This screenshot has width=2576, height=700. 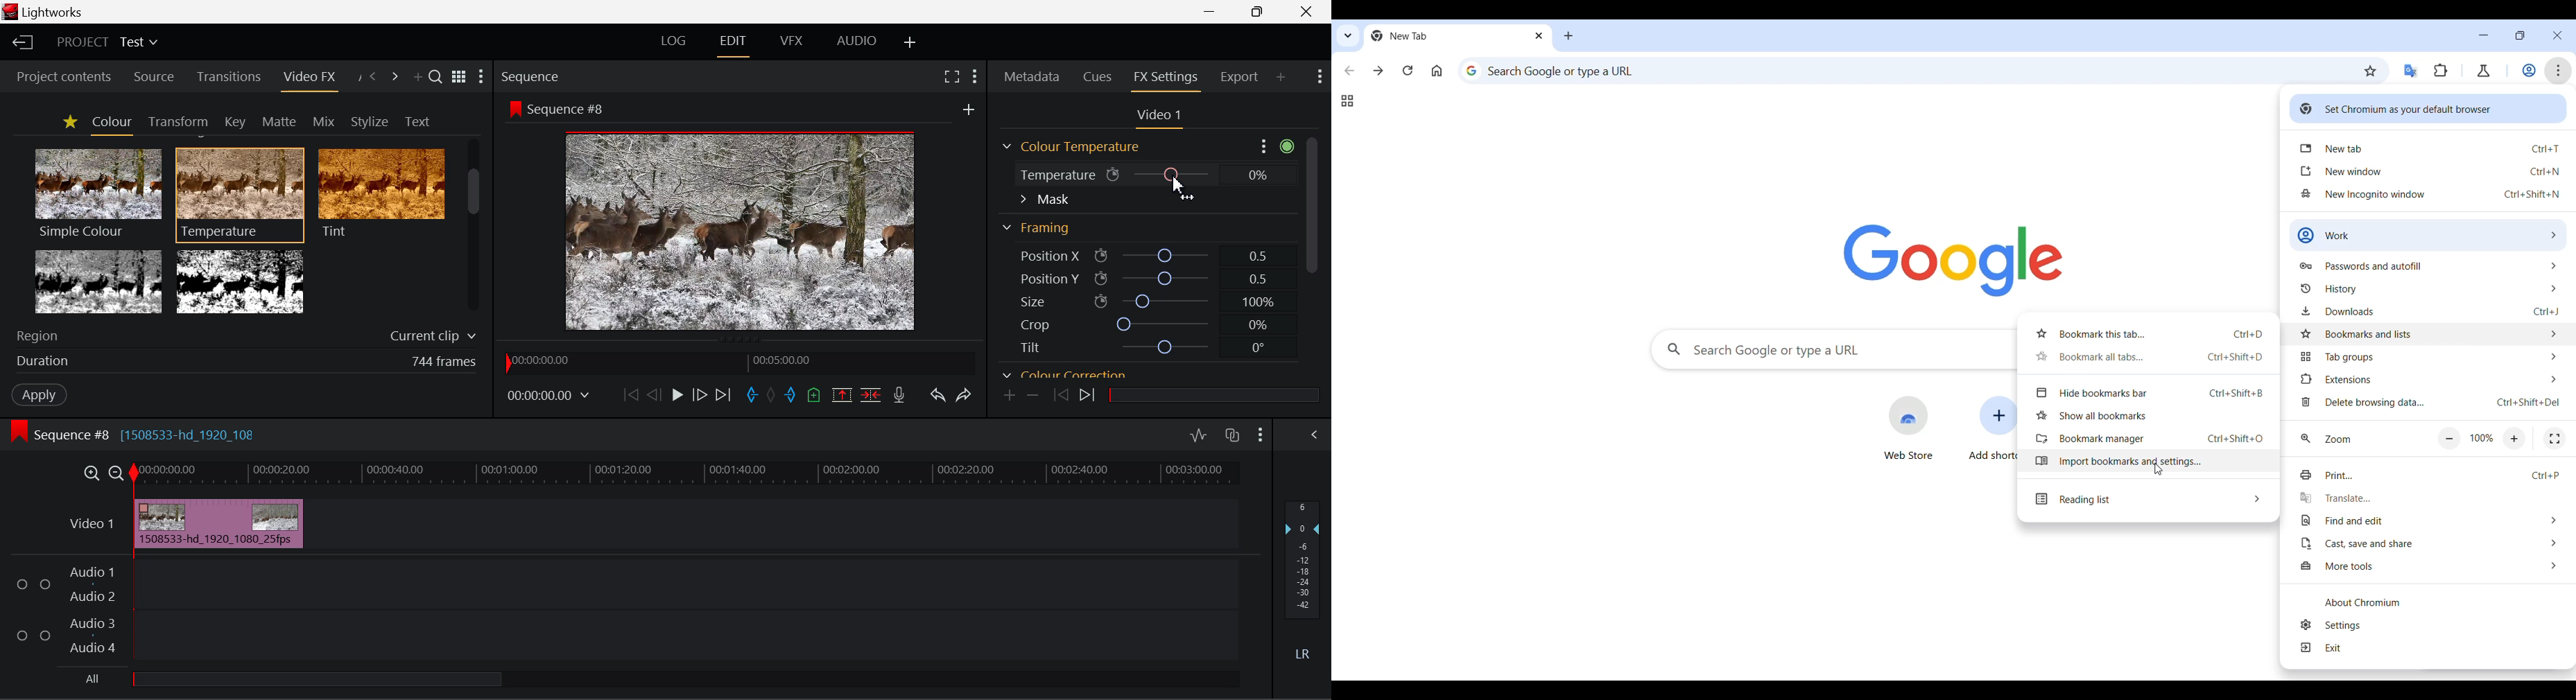 What do you see at coordinates (1010, 396) in the screenshot?
I see `Add keyframe` at bounding box center [1010, 396].